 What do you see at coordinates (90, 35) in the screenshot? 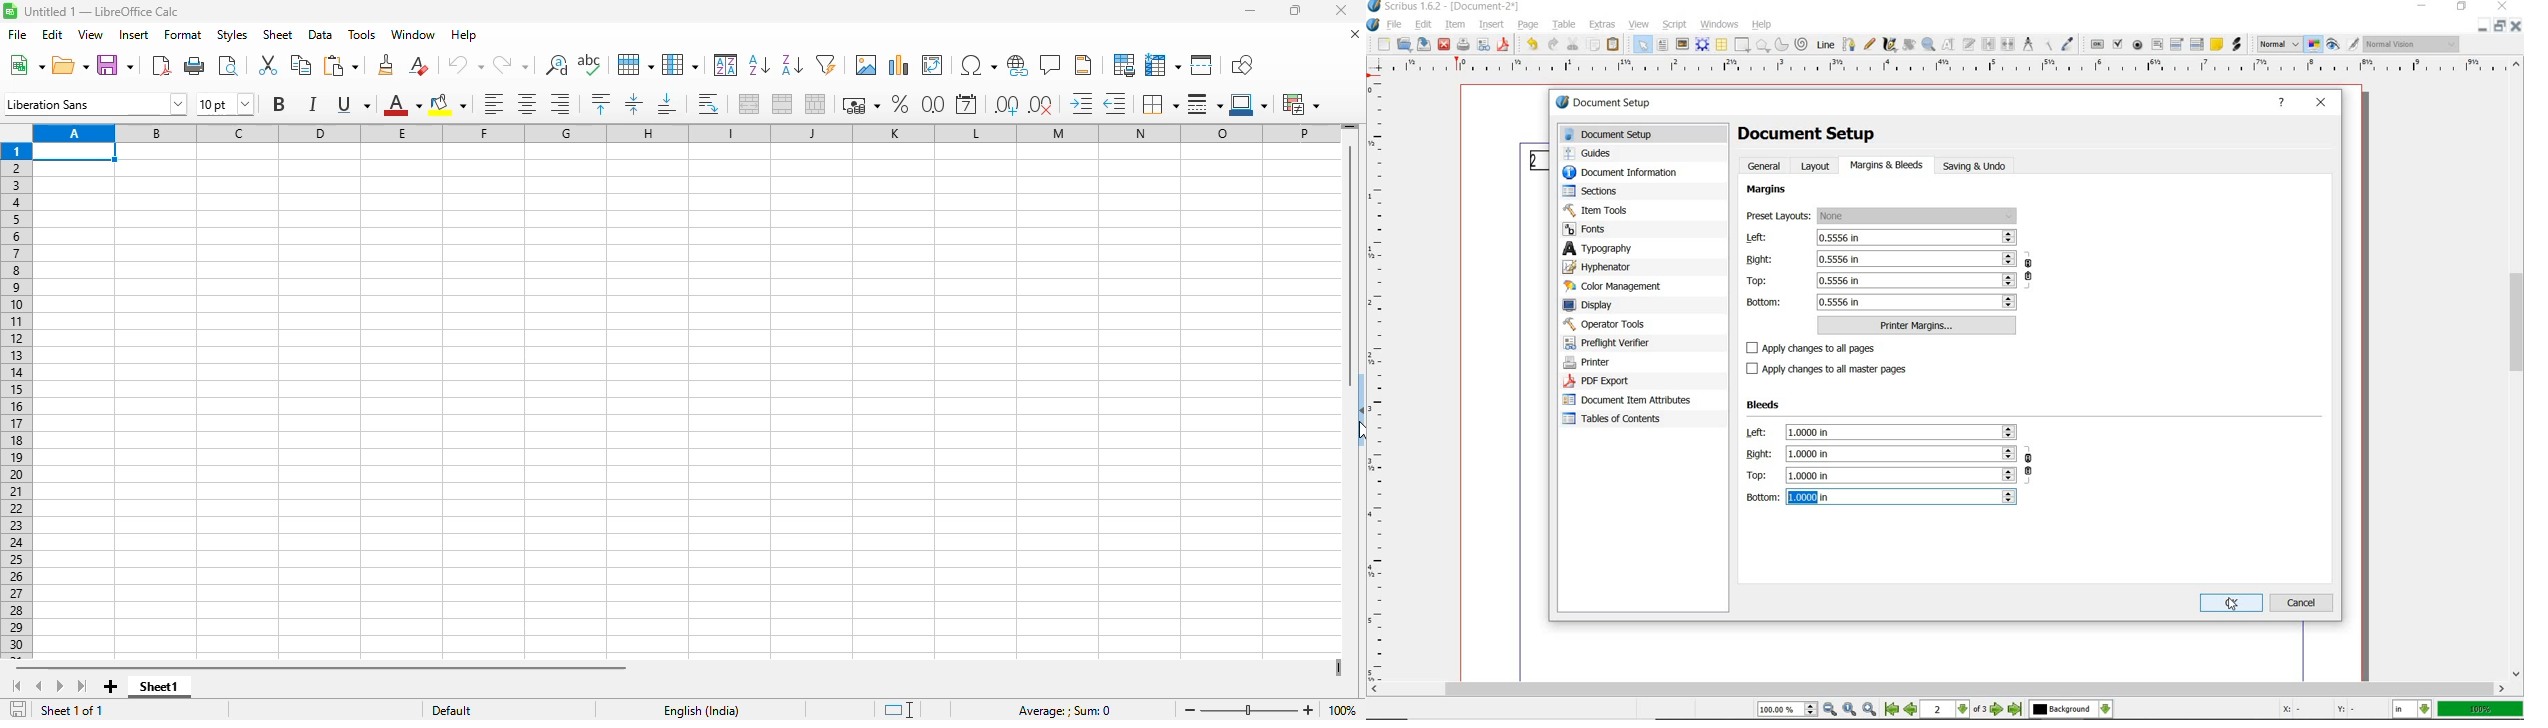
I see `view` at bounding box center [90, 35].